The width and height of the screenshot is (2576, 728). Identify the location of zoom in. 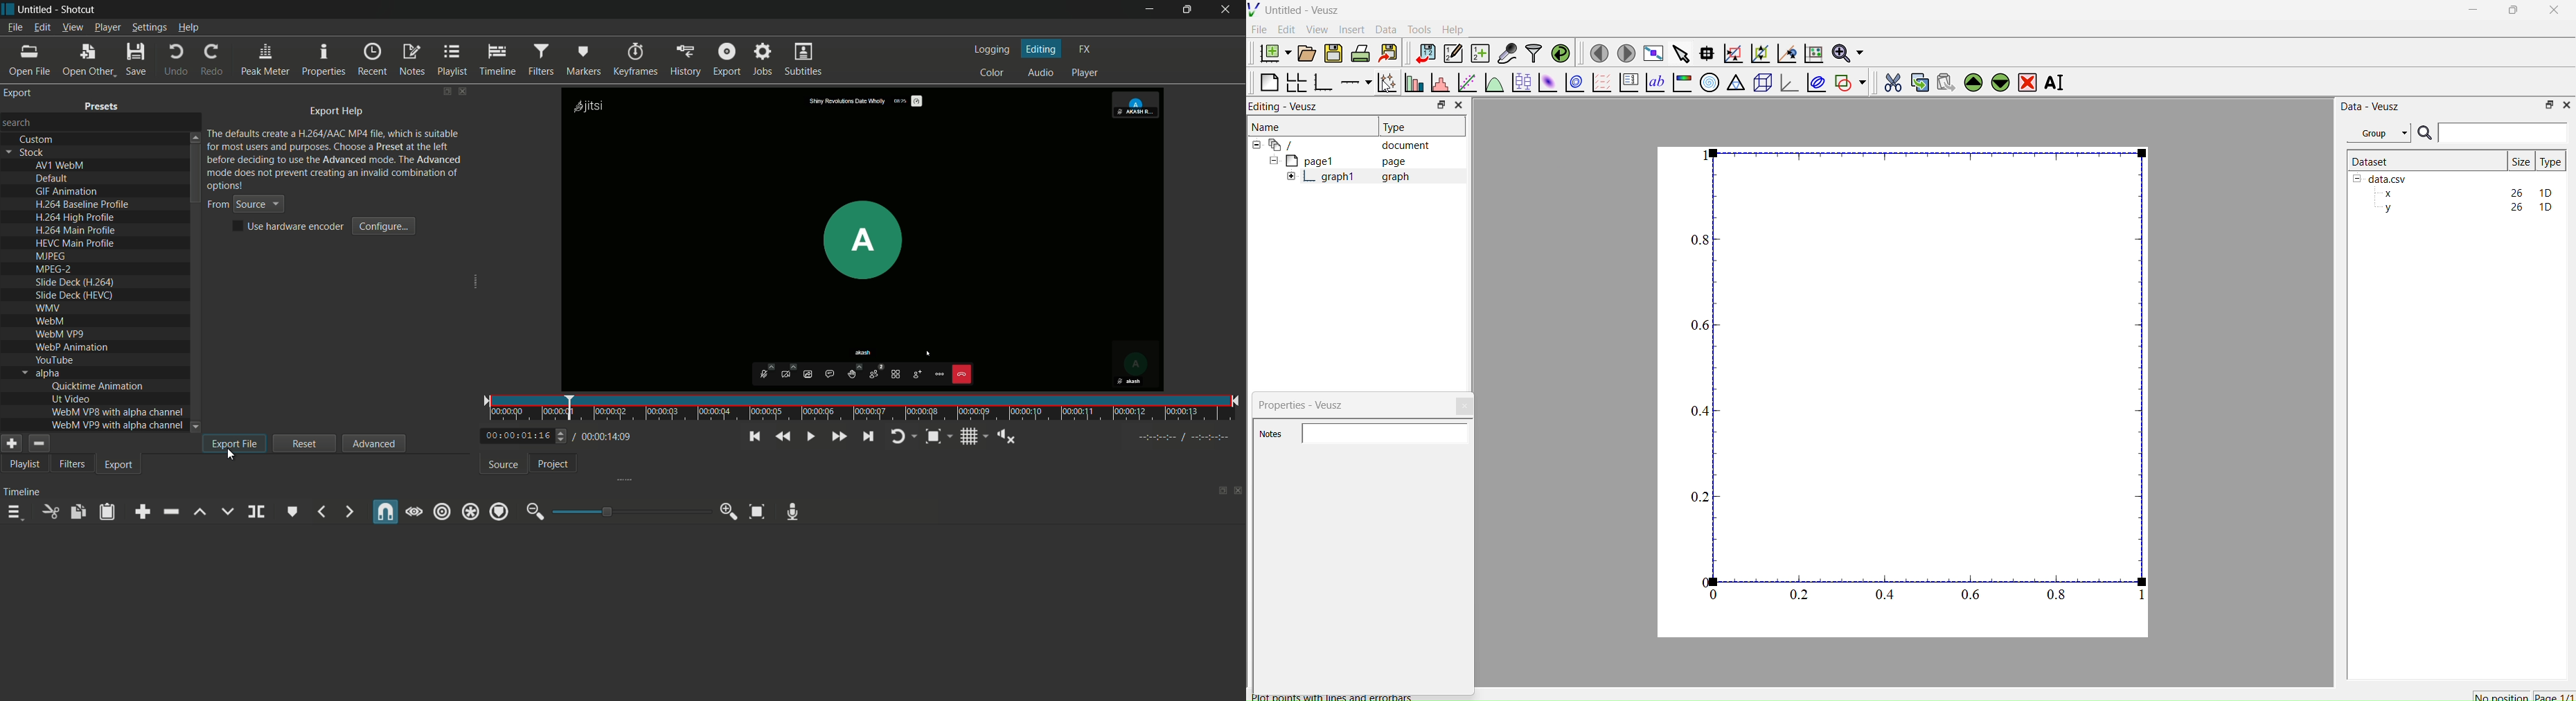
(730, 511).